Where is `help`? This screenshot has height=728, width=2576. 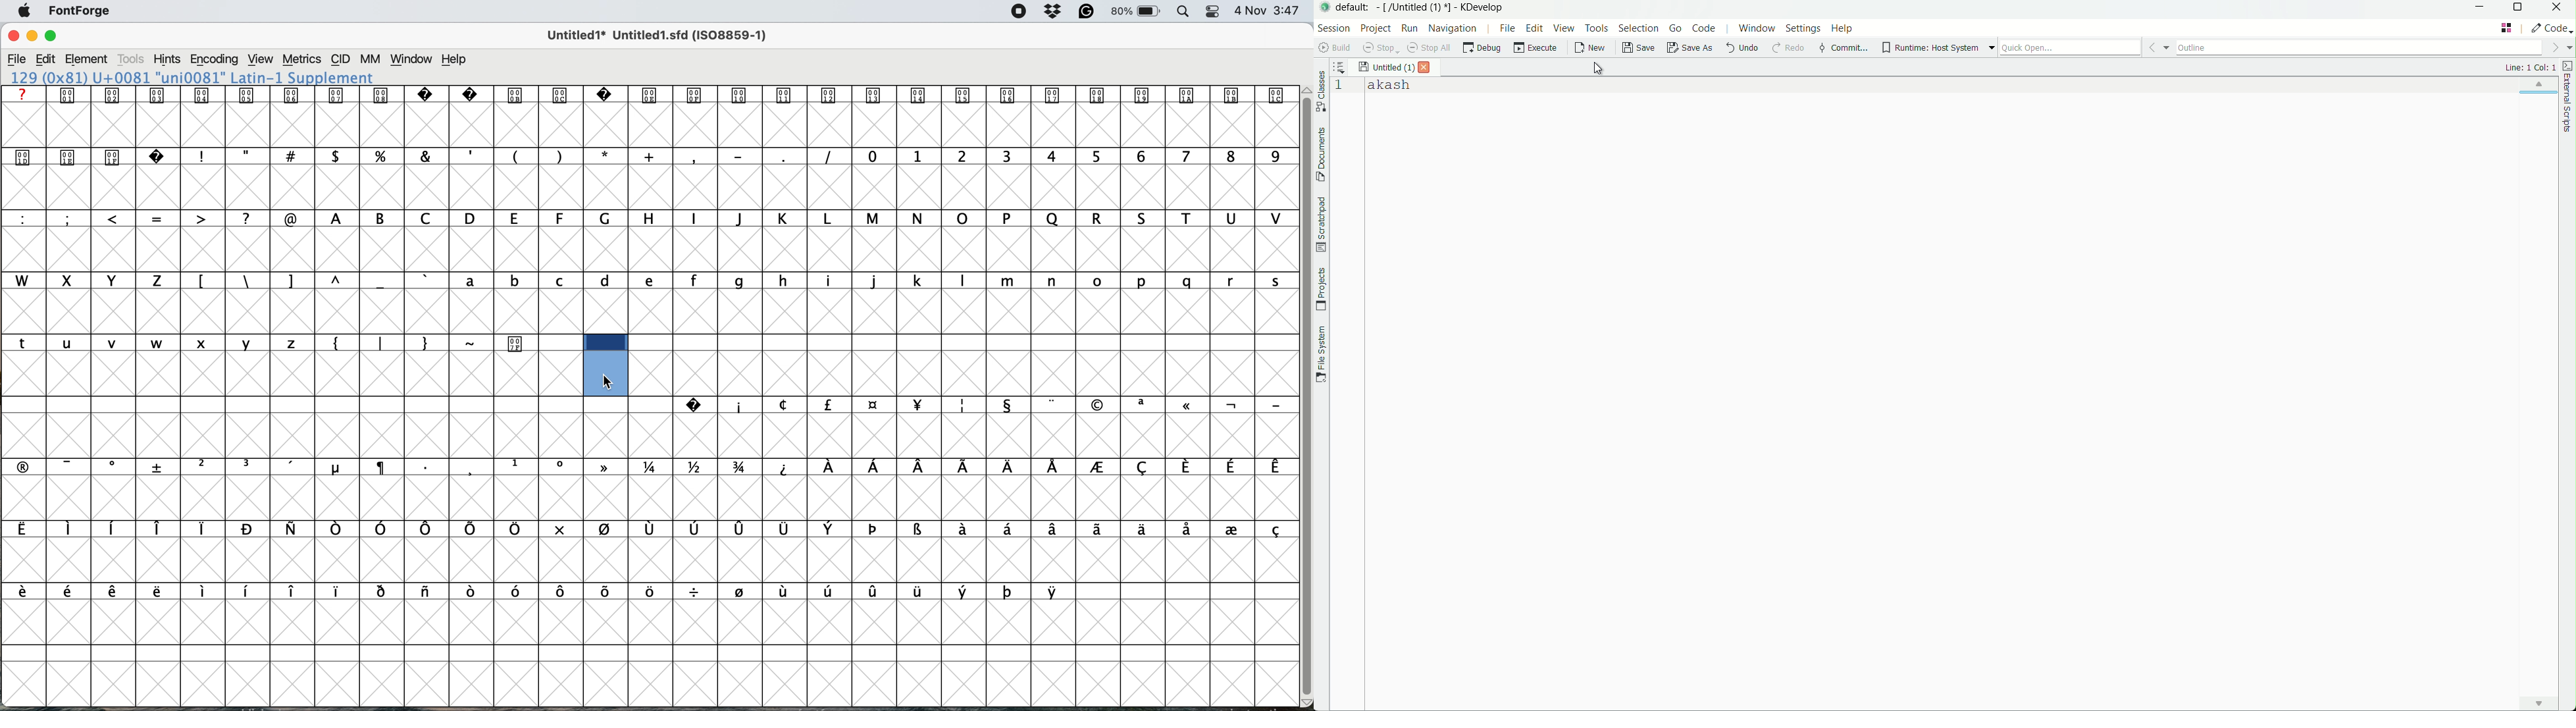 help is located at coordinates (1841, 28).